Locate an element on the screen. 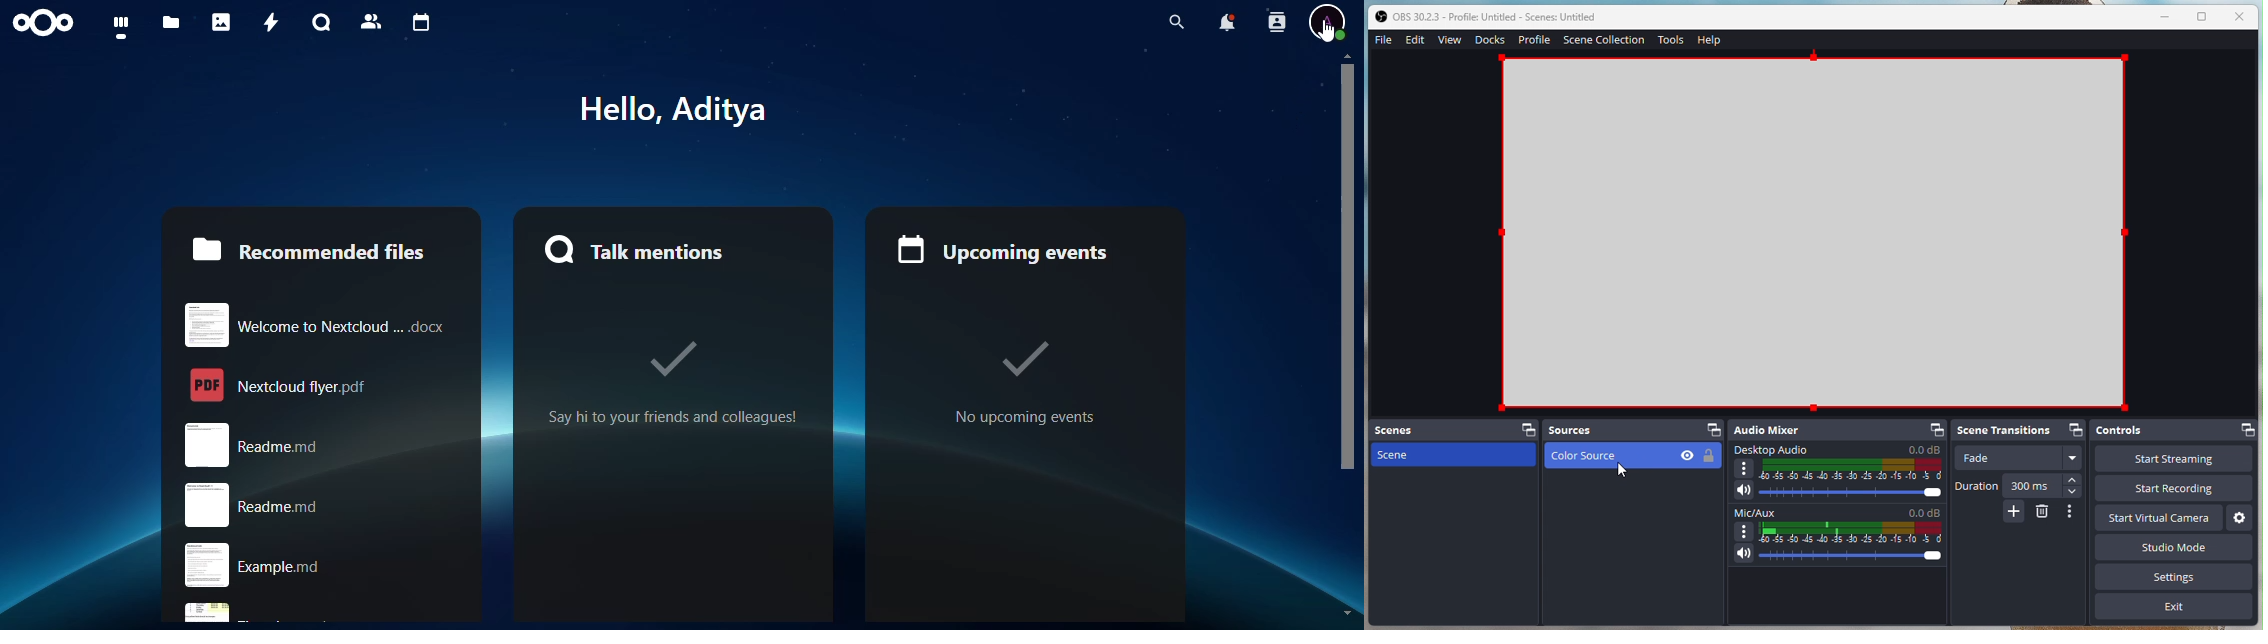 This screenshot has width=2268, height=644. Readme.rnd is located at coordinates (323, 444).